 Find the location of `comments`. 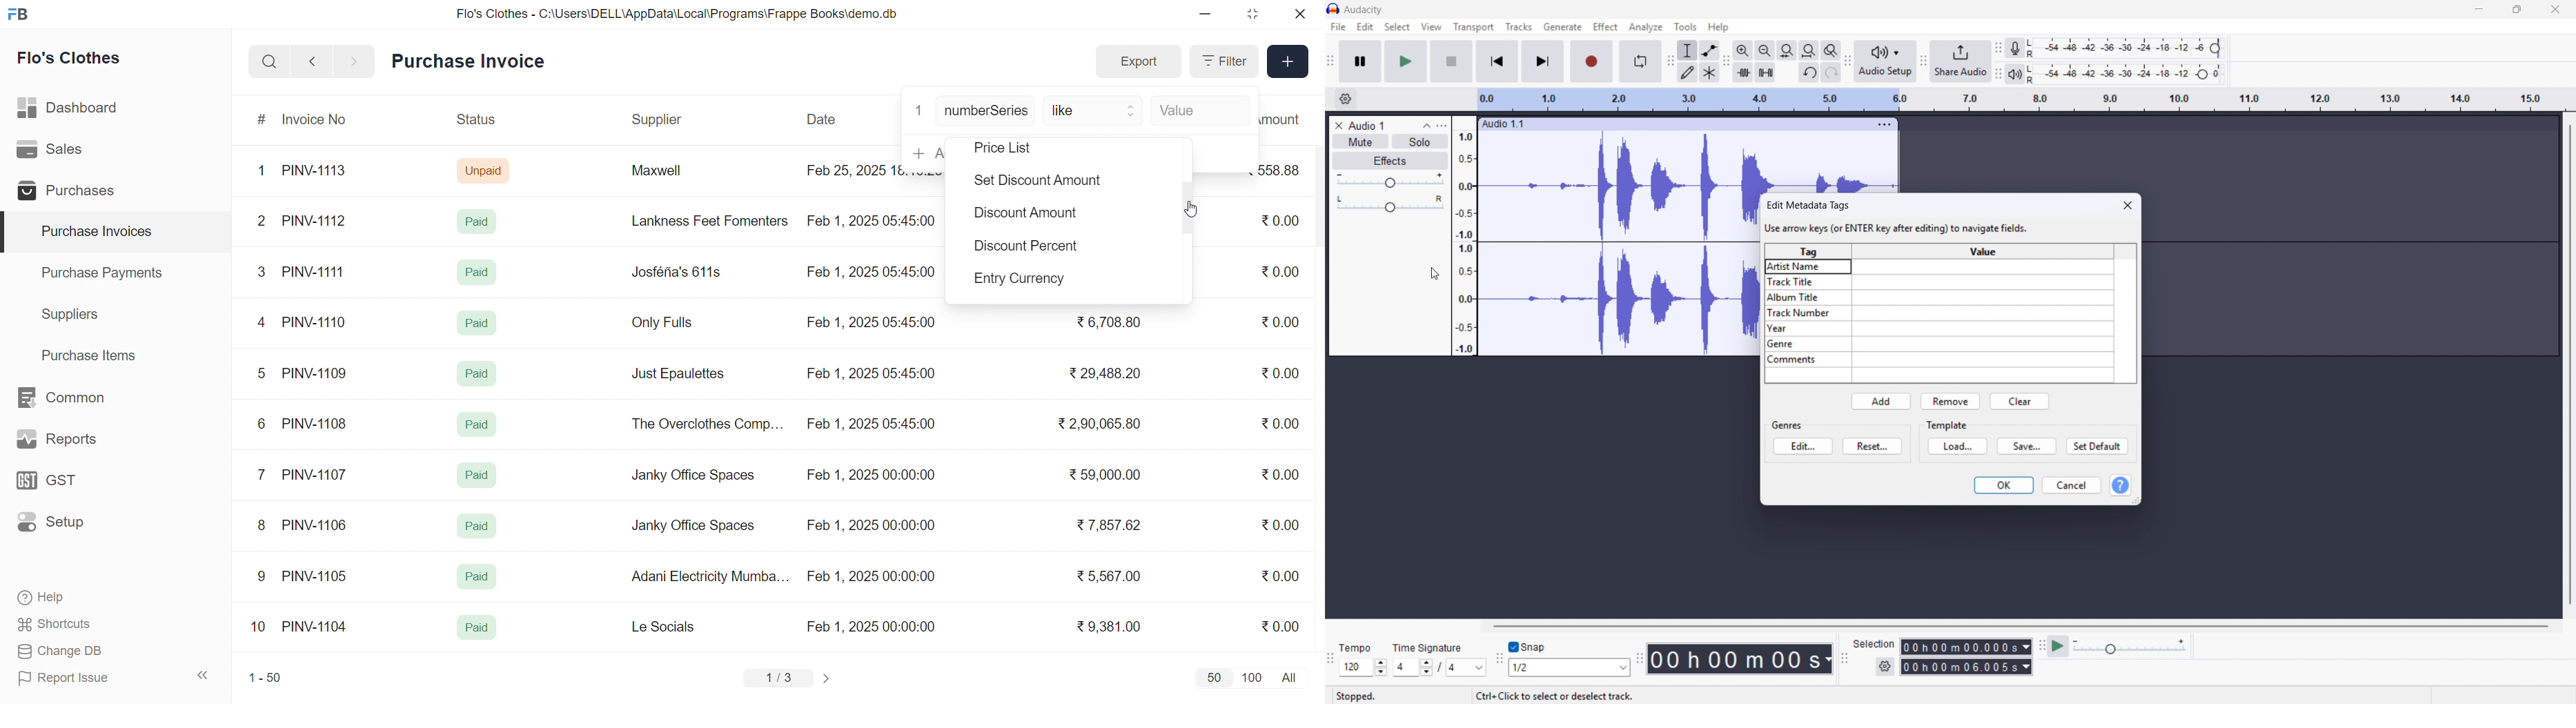

comments is located at coordinates (1939, 359).